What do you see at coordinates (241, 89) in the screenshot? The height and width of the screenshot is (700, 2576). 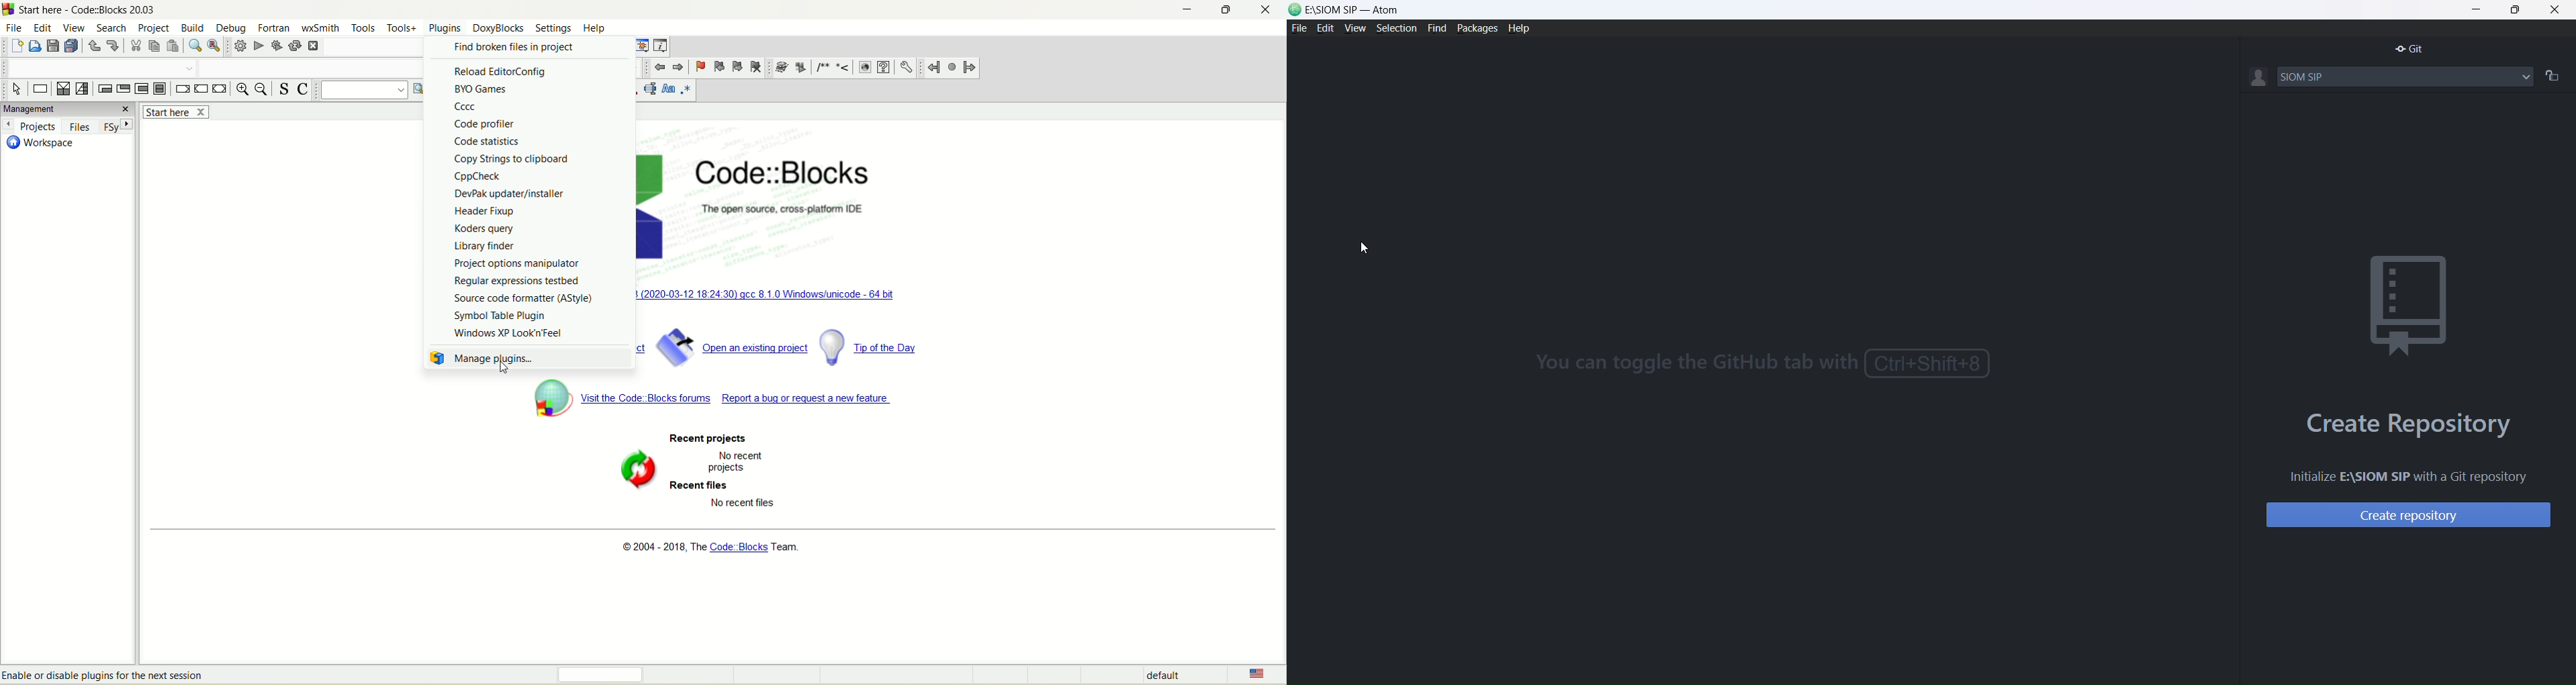 I see `zoom in` at bounding box center [241, 89].